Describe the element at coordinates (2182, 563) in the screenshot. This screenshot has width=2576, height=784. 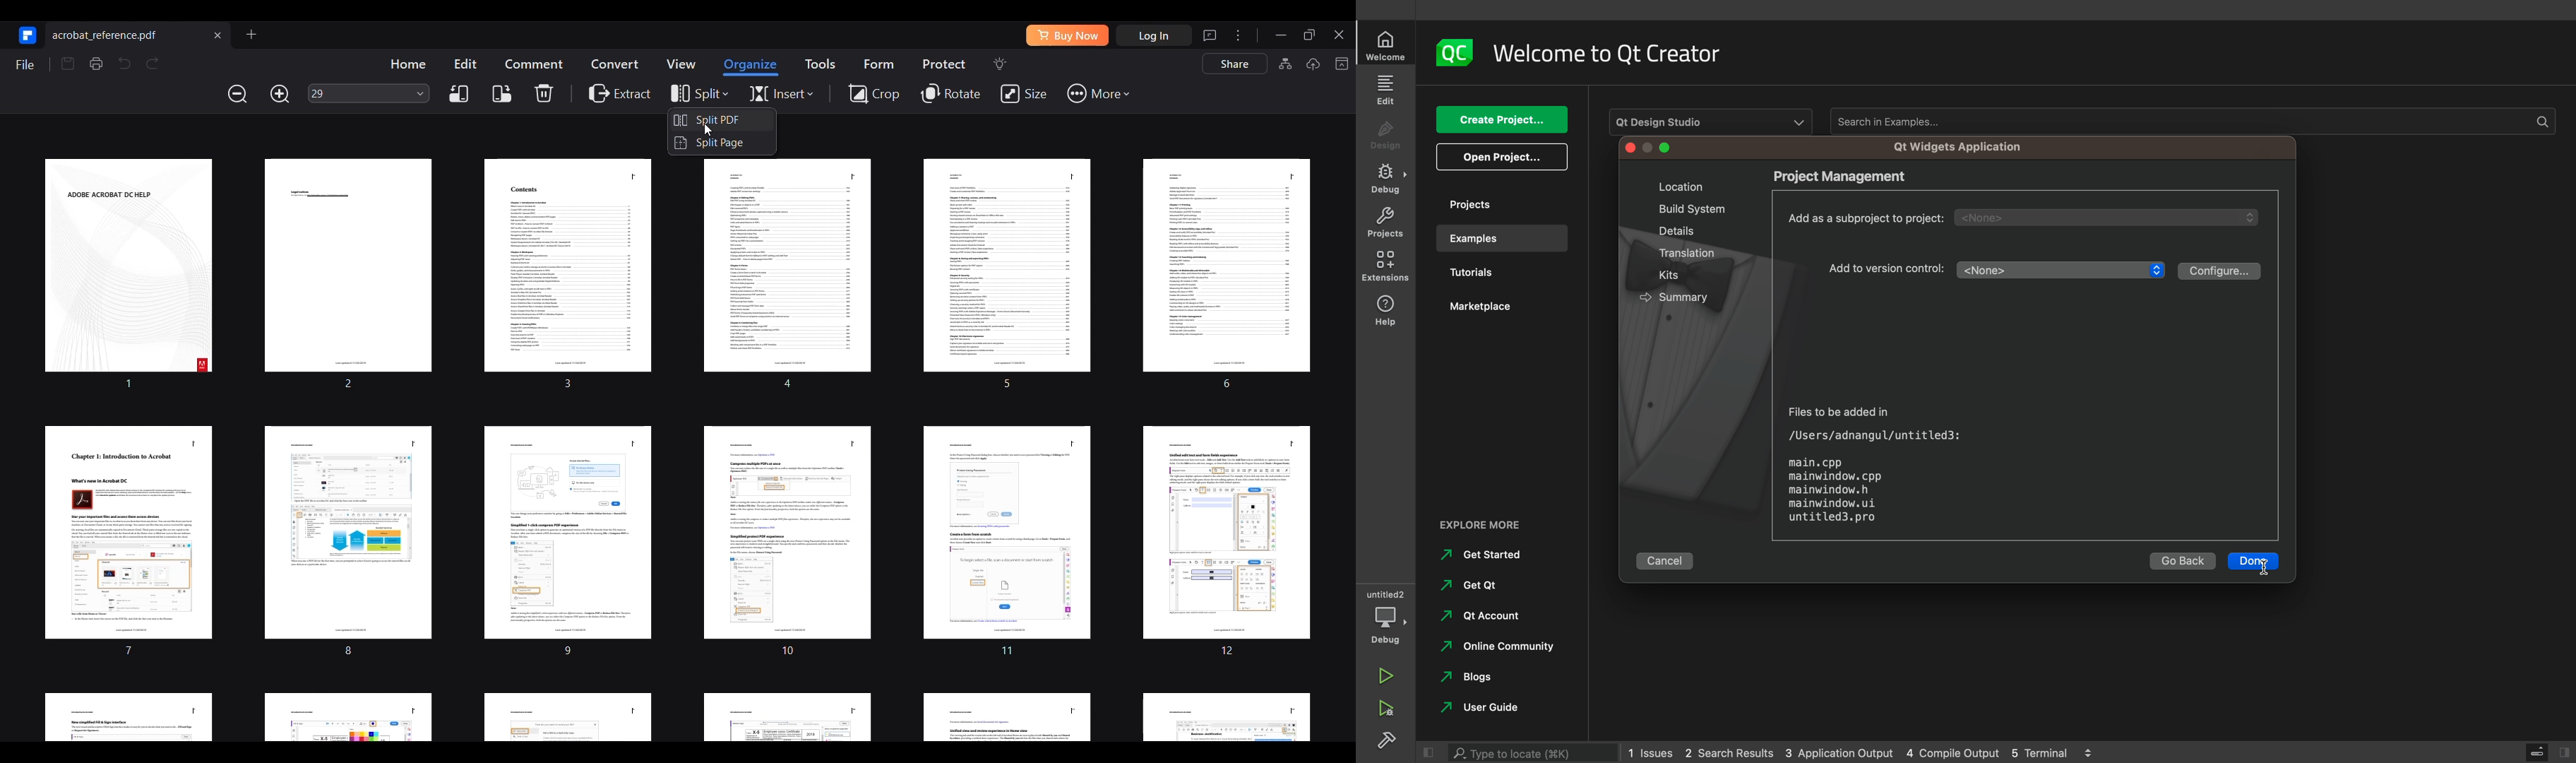
I see `go back` at that location.